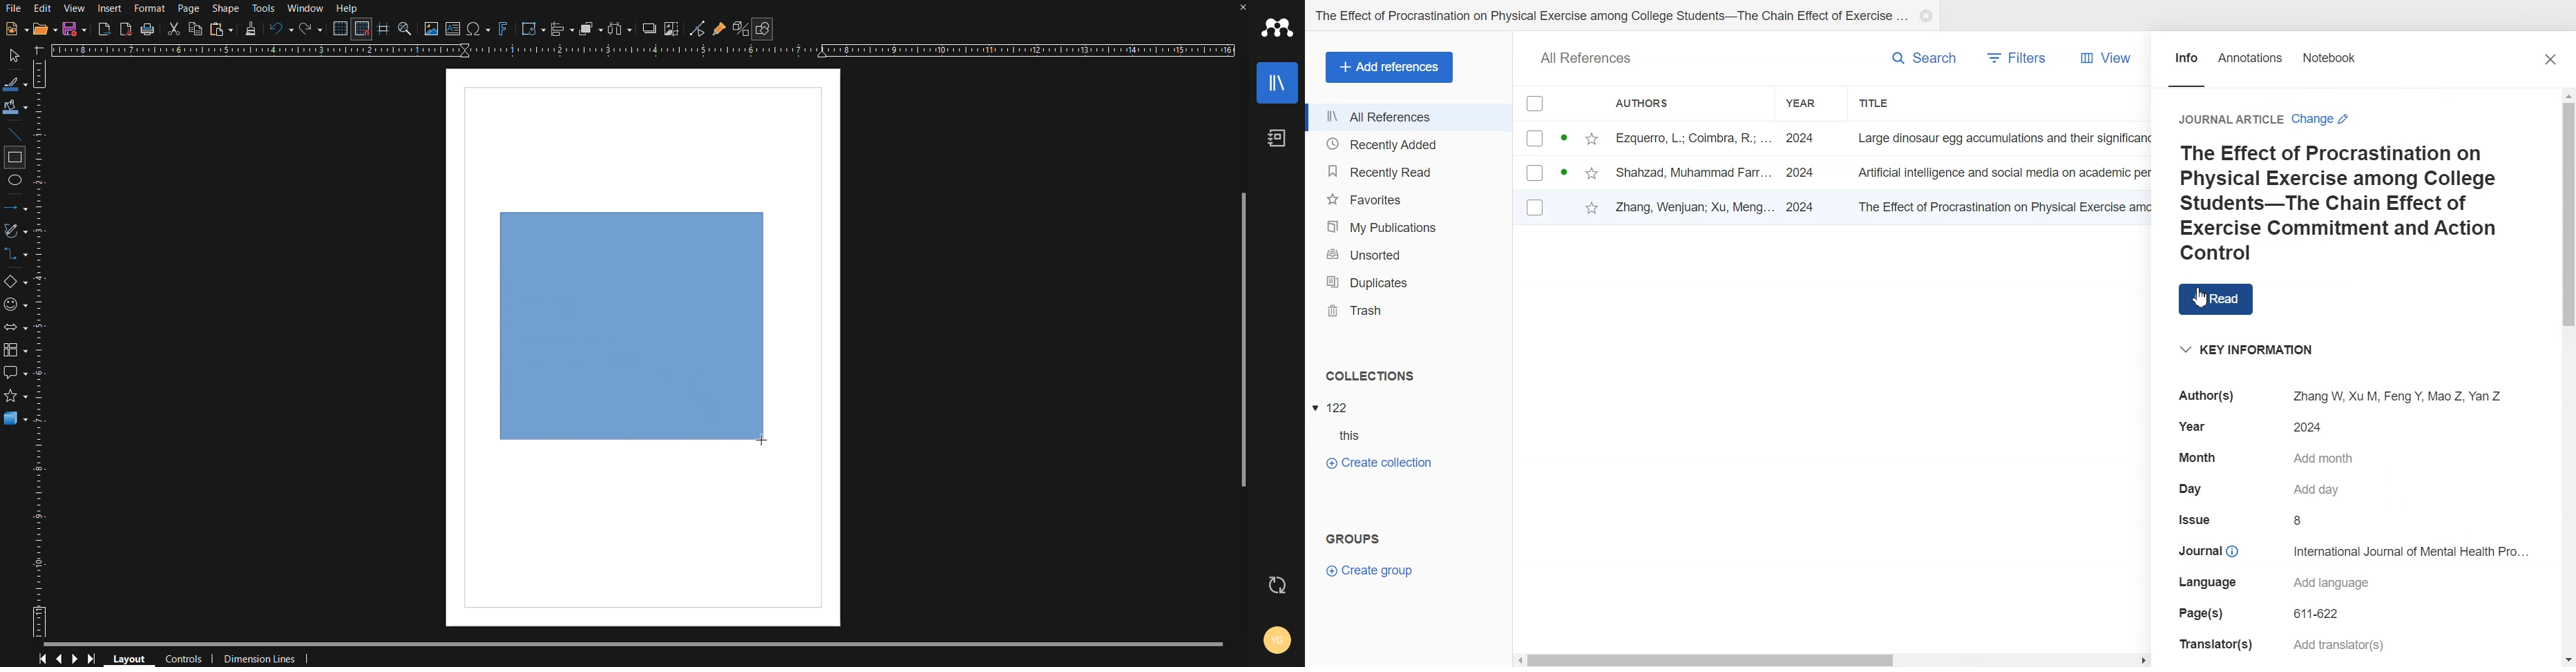  I want to click on Add references, so click(1389, 68).